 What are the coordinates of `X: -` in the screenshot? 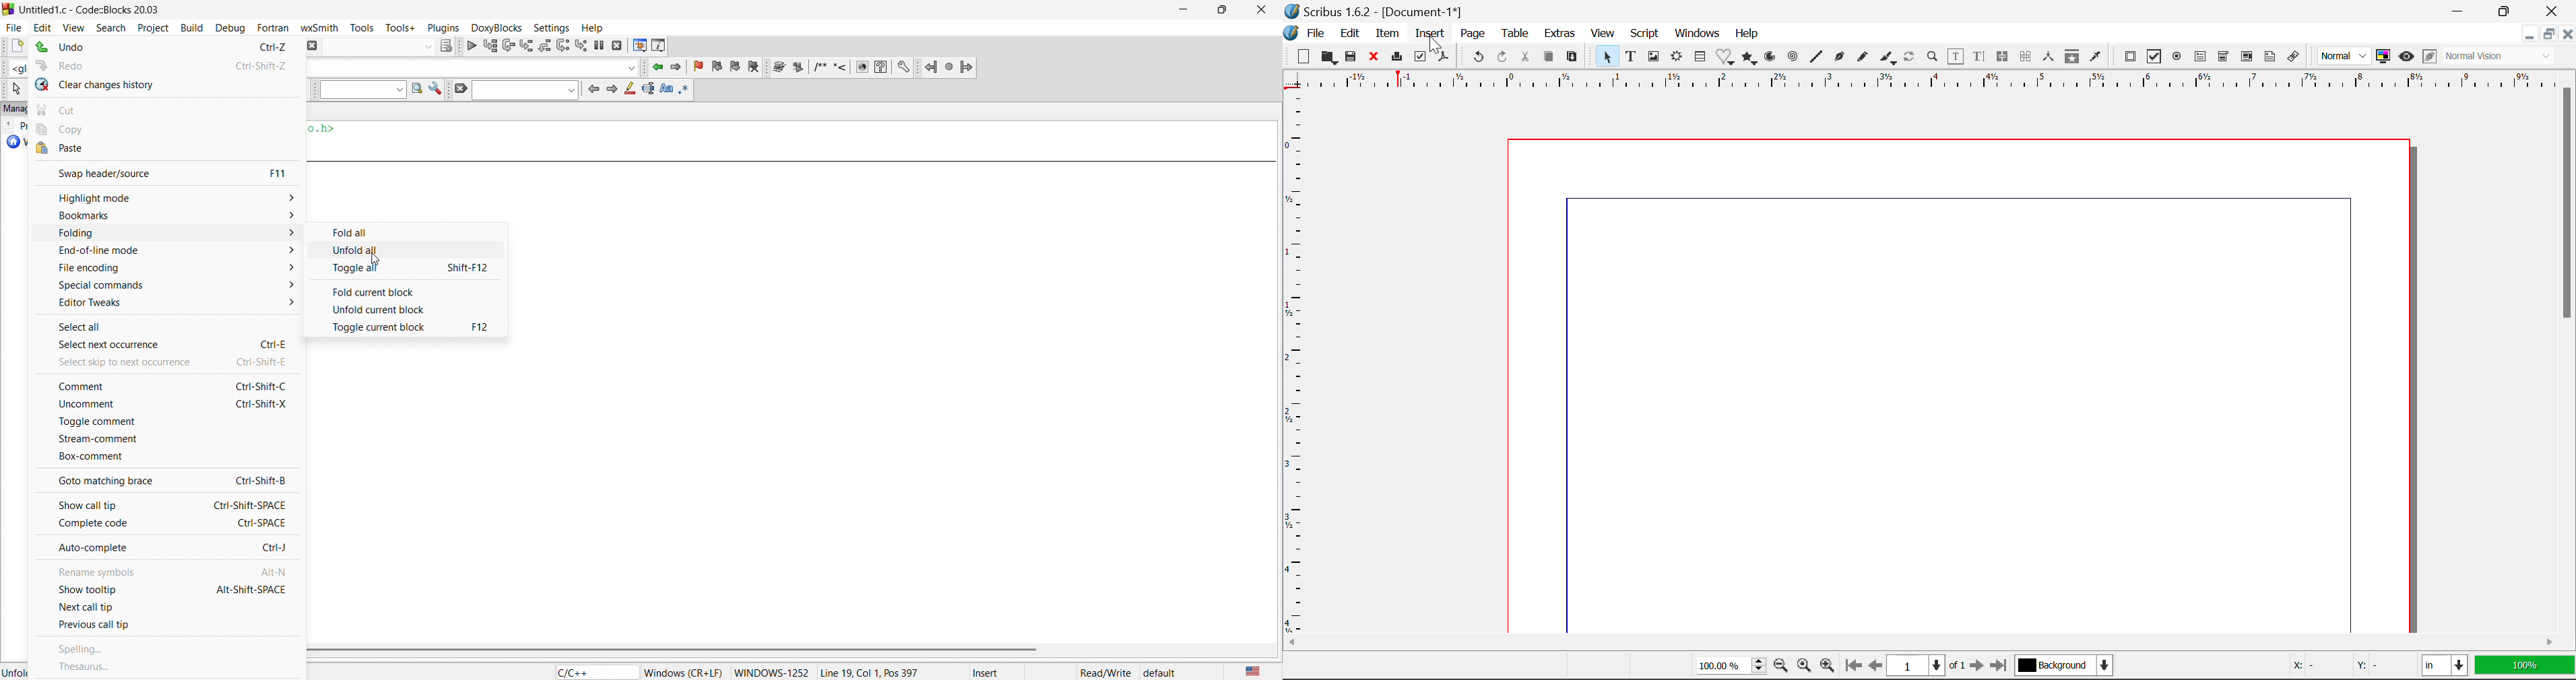 It's located at (2316, 663).